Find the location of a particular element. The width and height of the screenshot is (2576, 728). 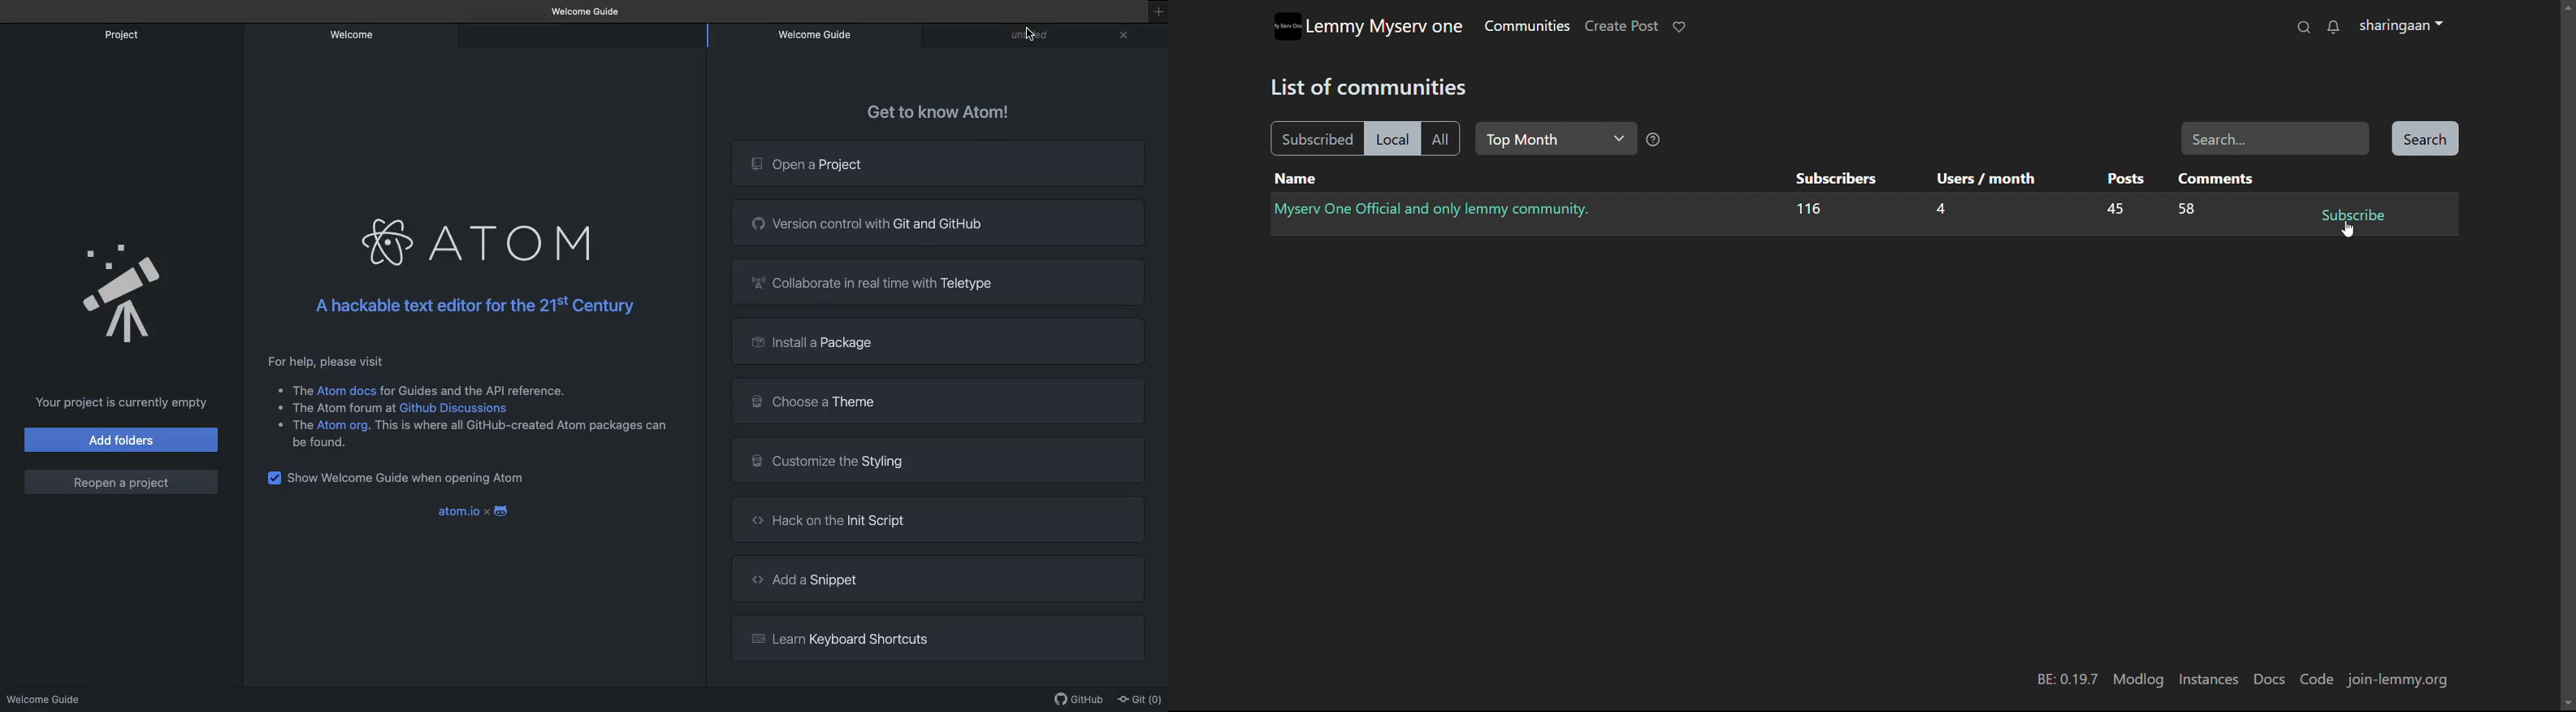

Get to know Atom is located at coordinates (936, 113).